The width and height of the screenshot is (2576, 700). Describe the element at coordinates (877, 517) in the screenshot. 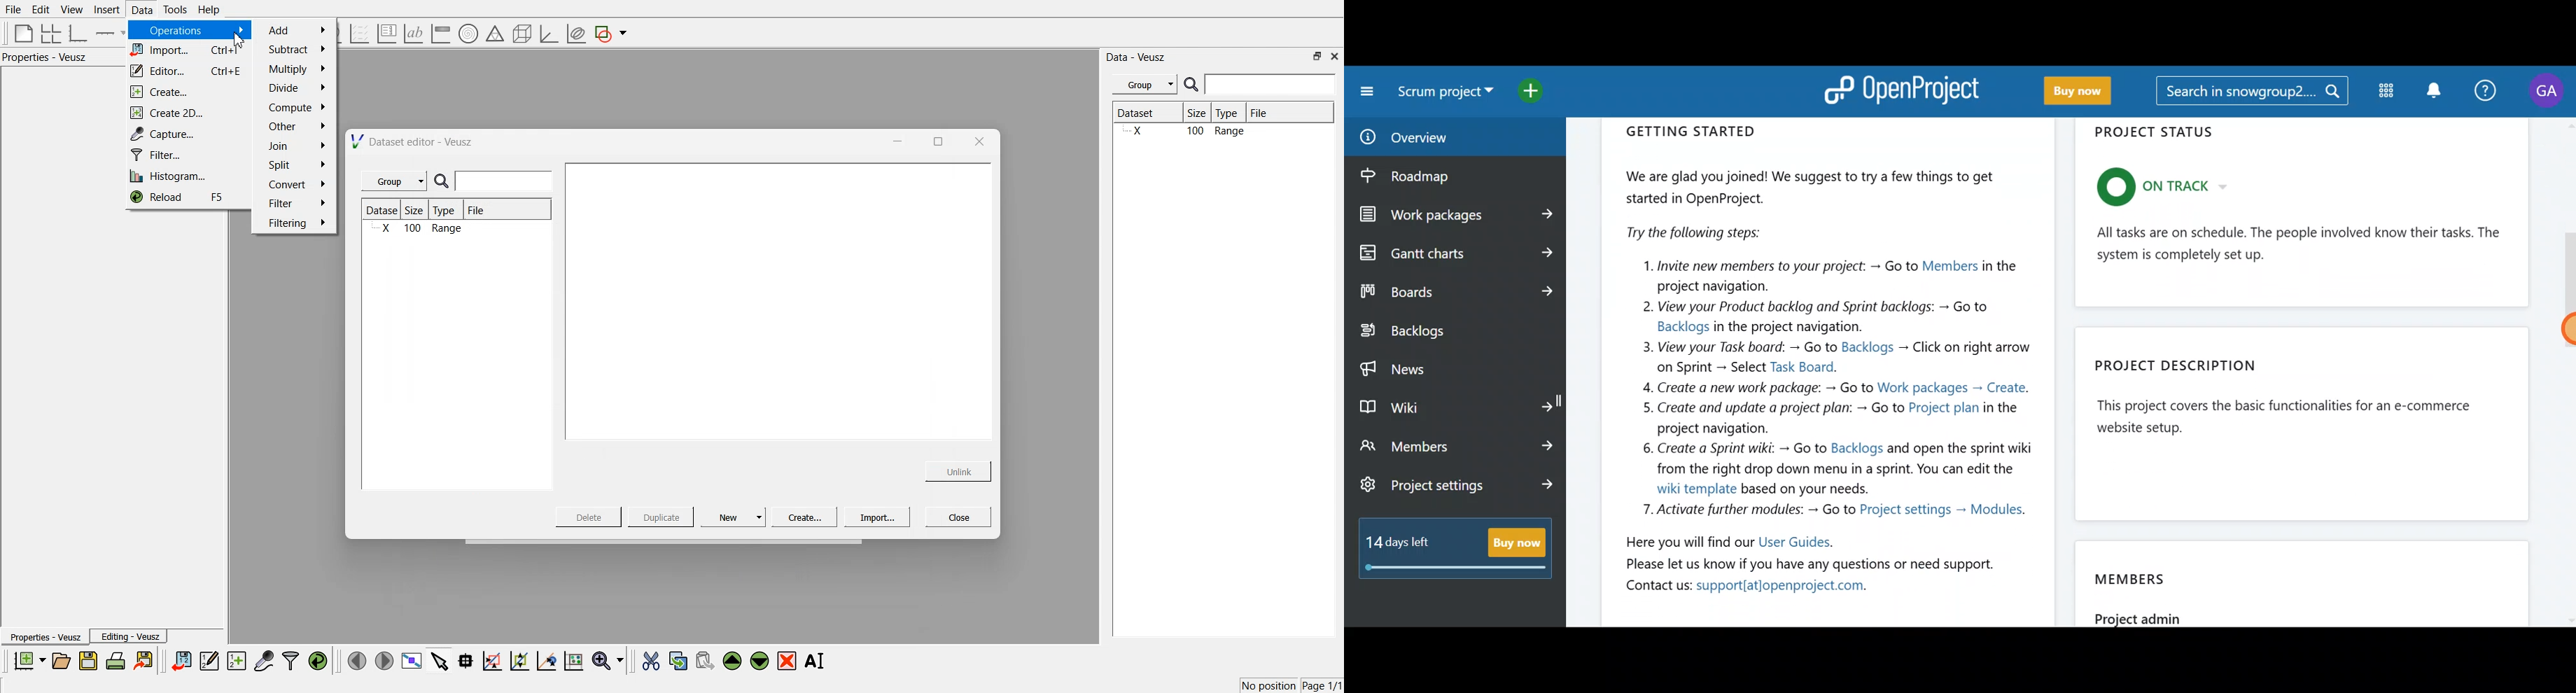

I see `Import...` at that location.